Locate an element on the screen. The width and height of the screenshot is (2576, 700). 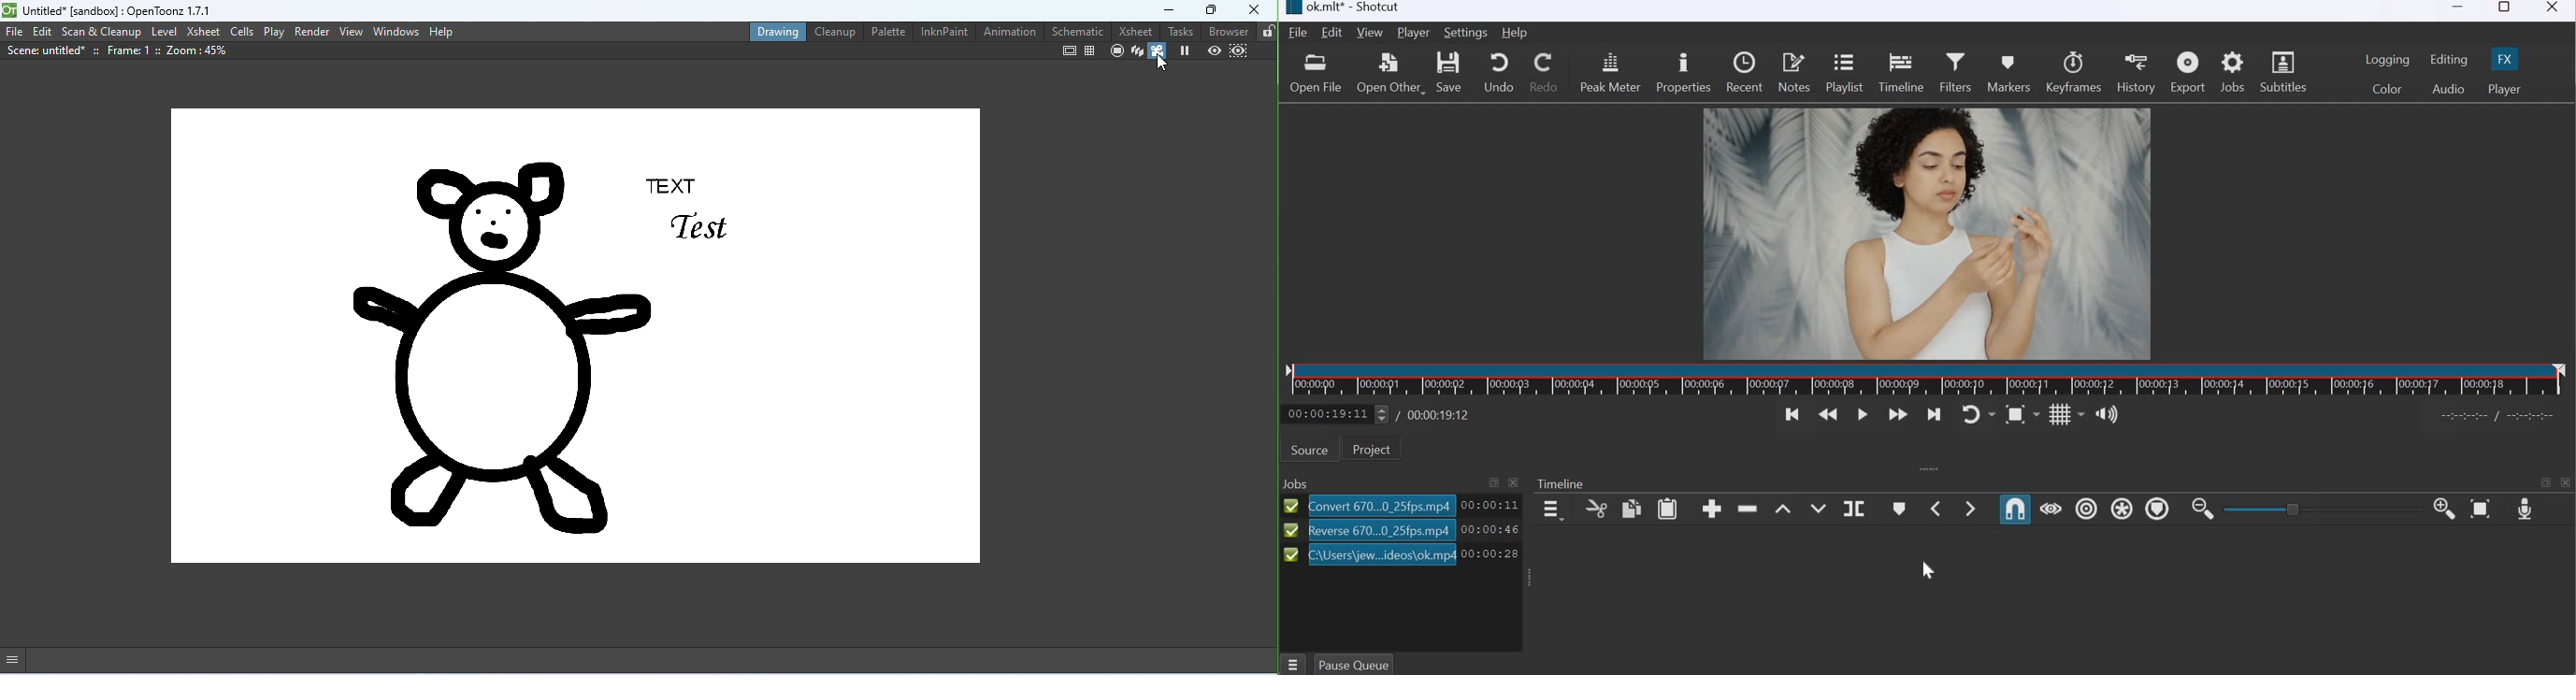
paste is located at coordinates (1668, 509).